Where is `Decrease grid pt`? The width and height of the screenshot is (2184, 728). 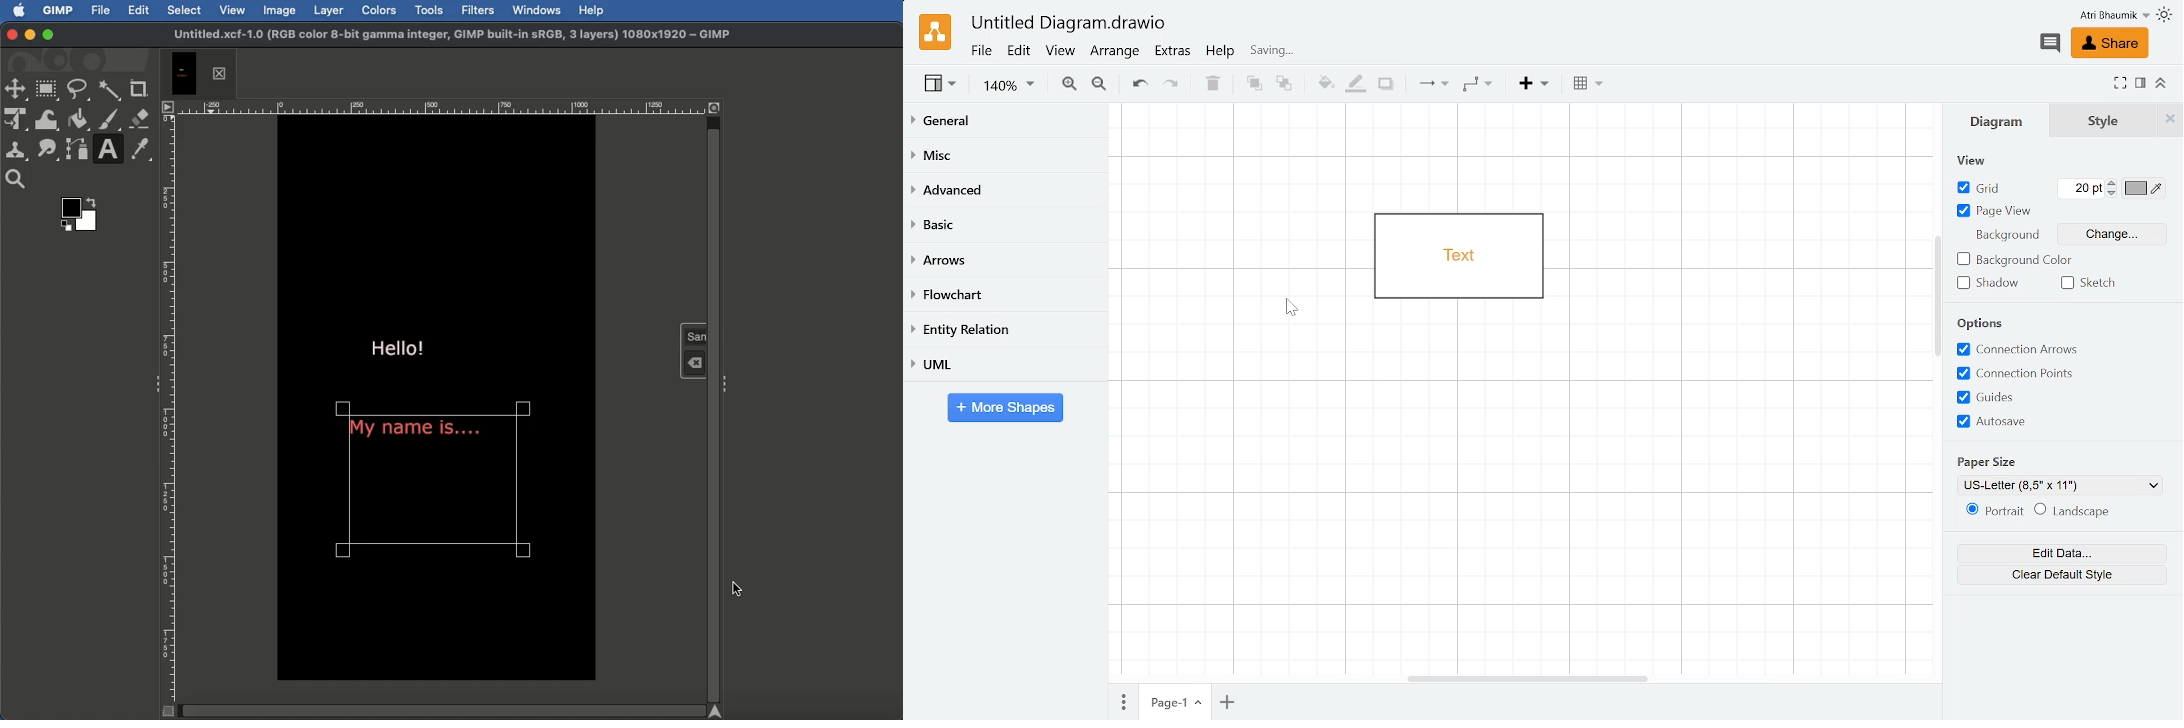 Decrease grid pt is located at coordinates (2114, 193).